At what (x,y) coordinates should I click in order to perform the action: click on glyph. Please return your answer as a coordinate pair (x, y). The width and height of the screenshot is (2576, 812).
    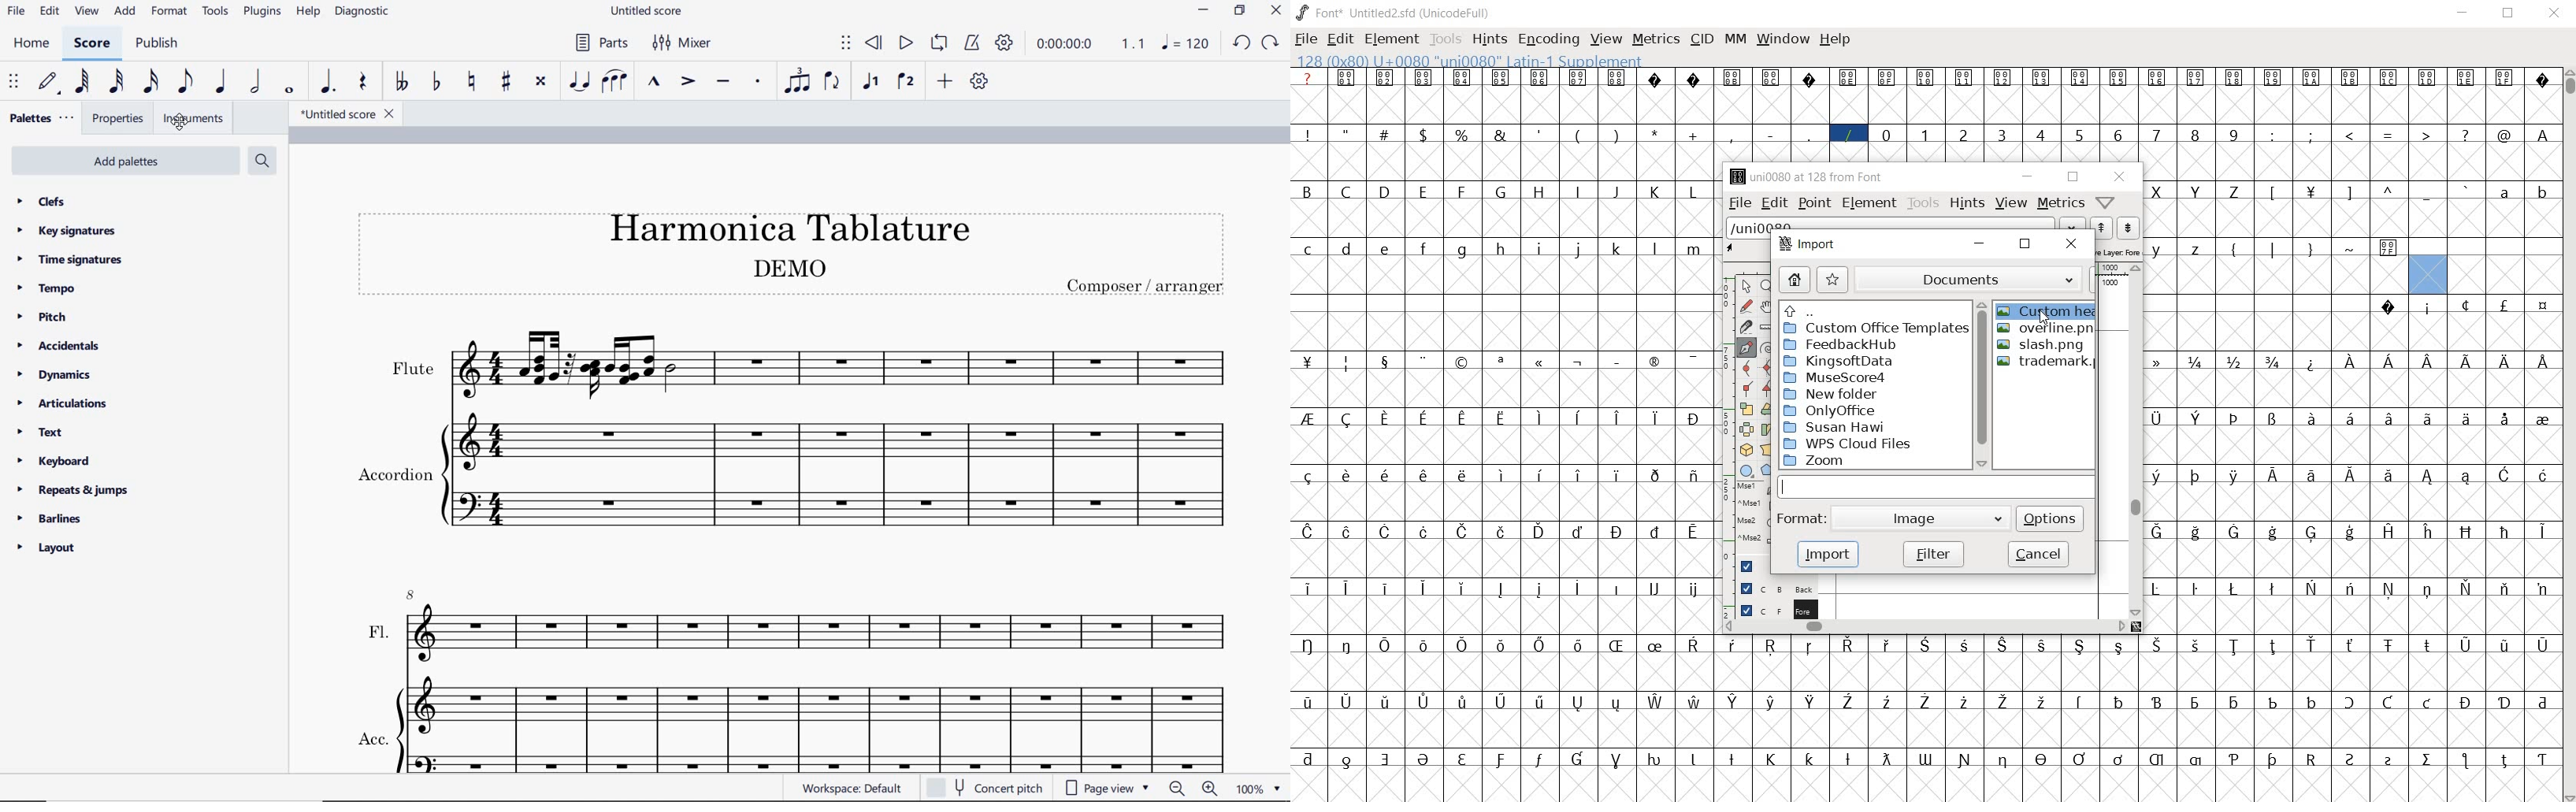
    Looking at the image, I should click on (1308, 589).